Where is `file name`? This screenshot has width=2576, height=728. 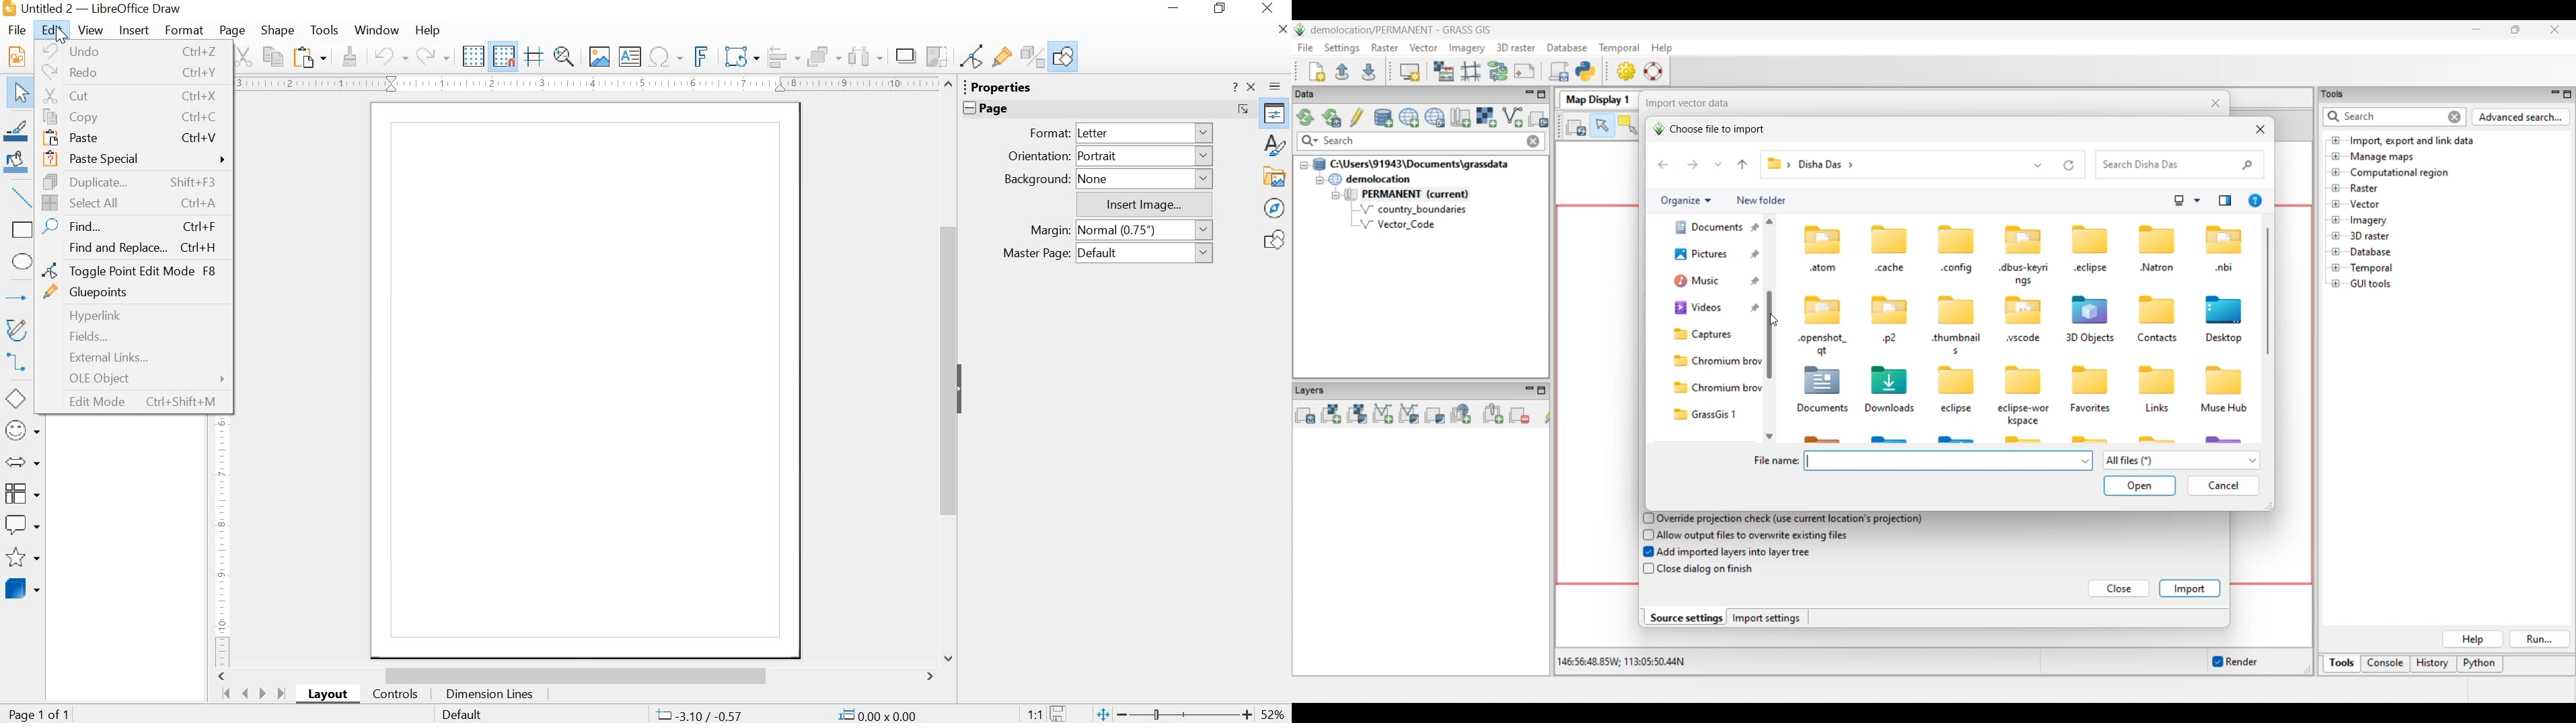
file name is located at coordinates (96, 9).